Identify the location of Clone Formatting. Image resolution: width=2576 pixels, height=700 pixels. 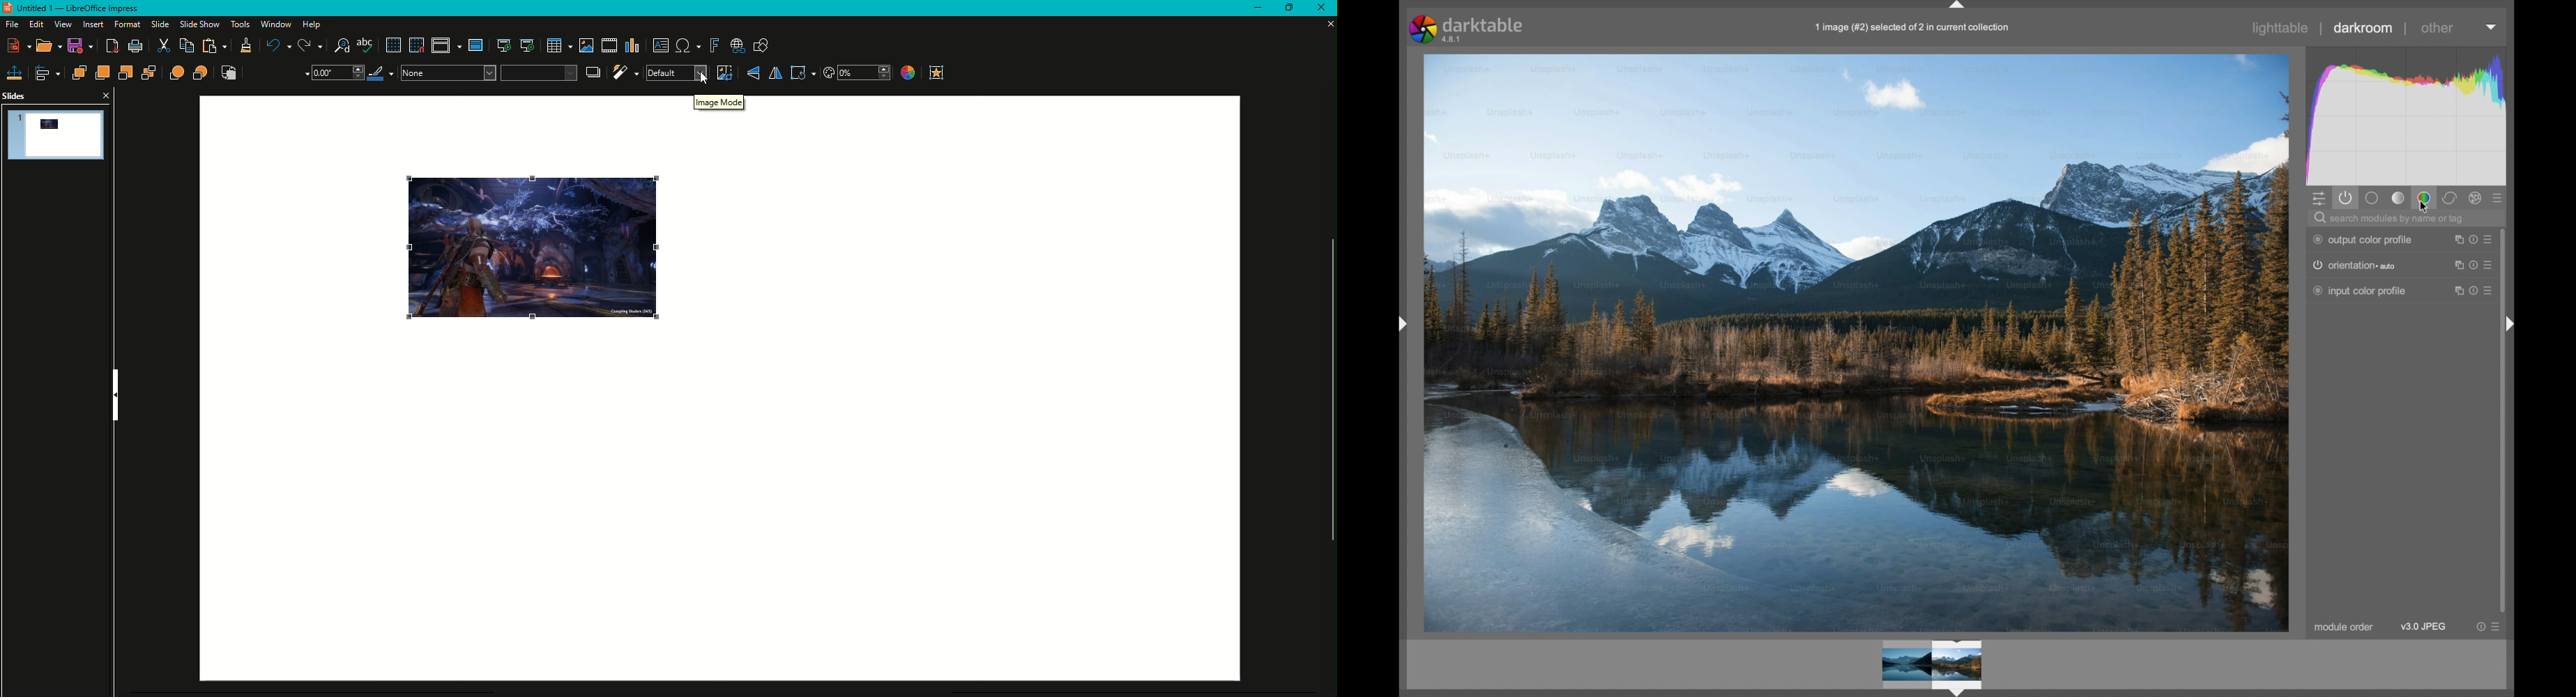
(245, 47).